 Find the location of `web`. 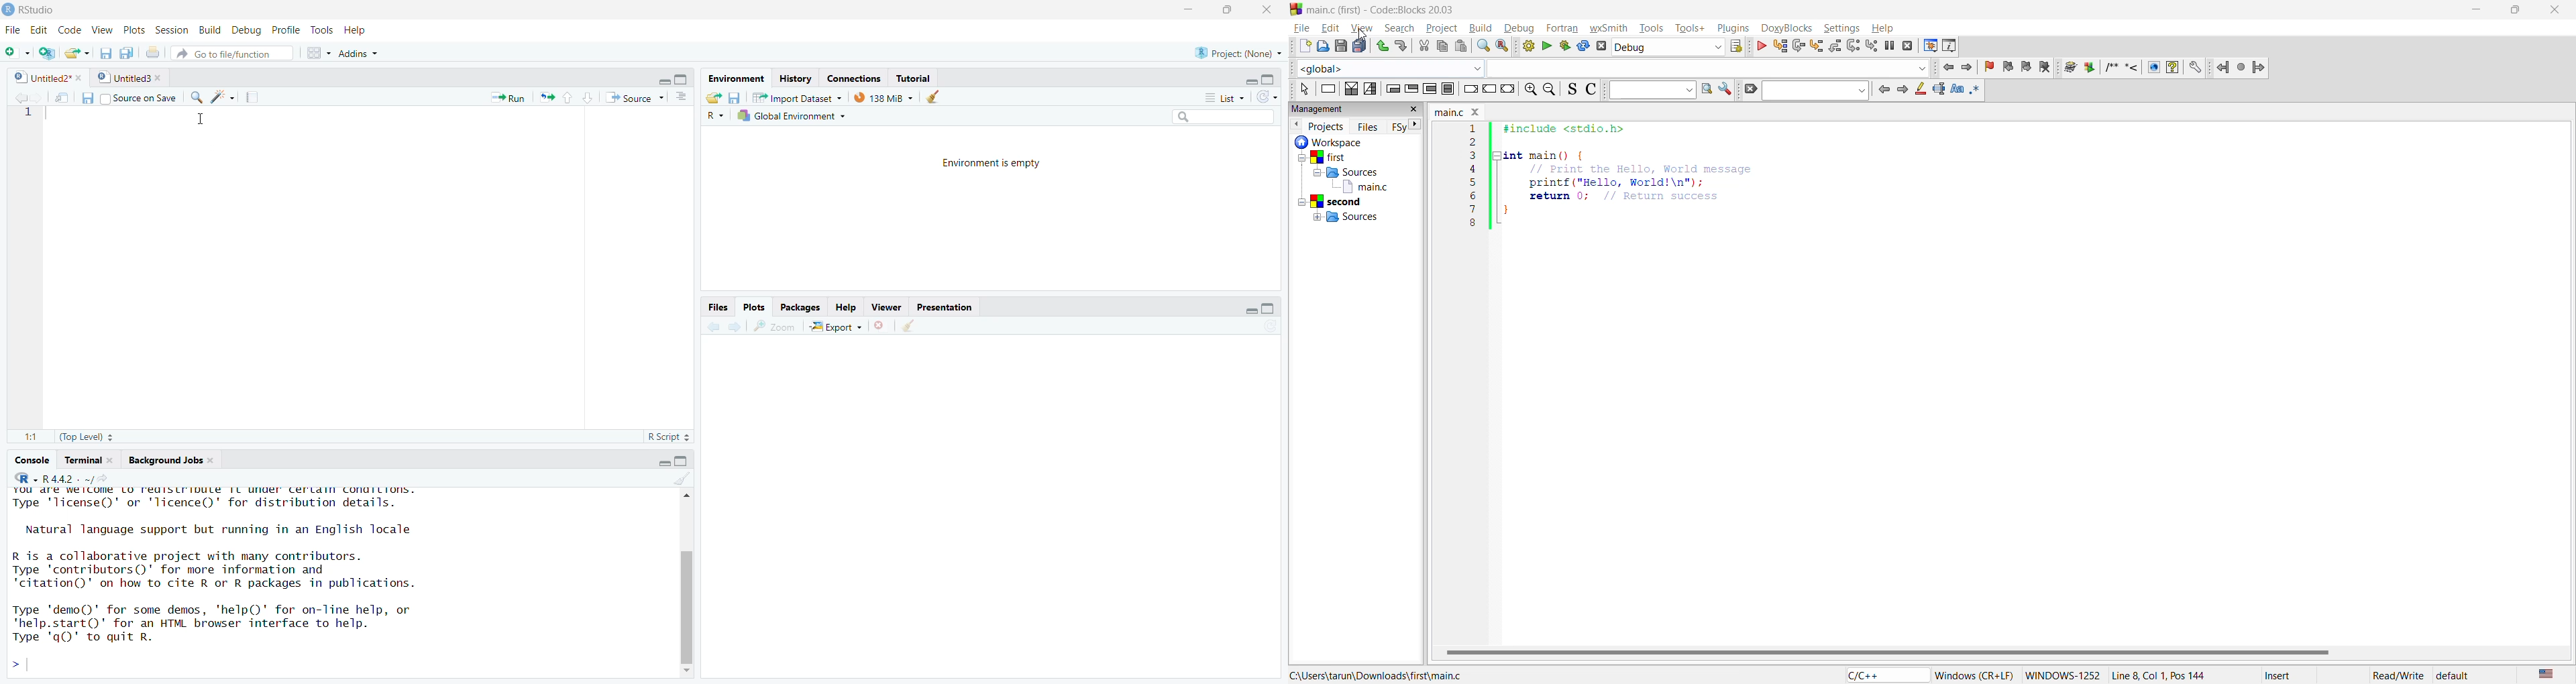

web is located at coordinates (2154, 67).